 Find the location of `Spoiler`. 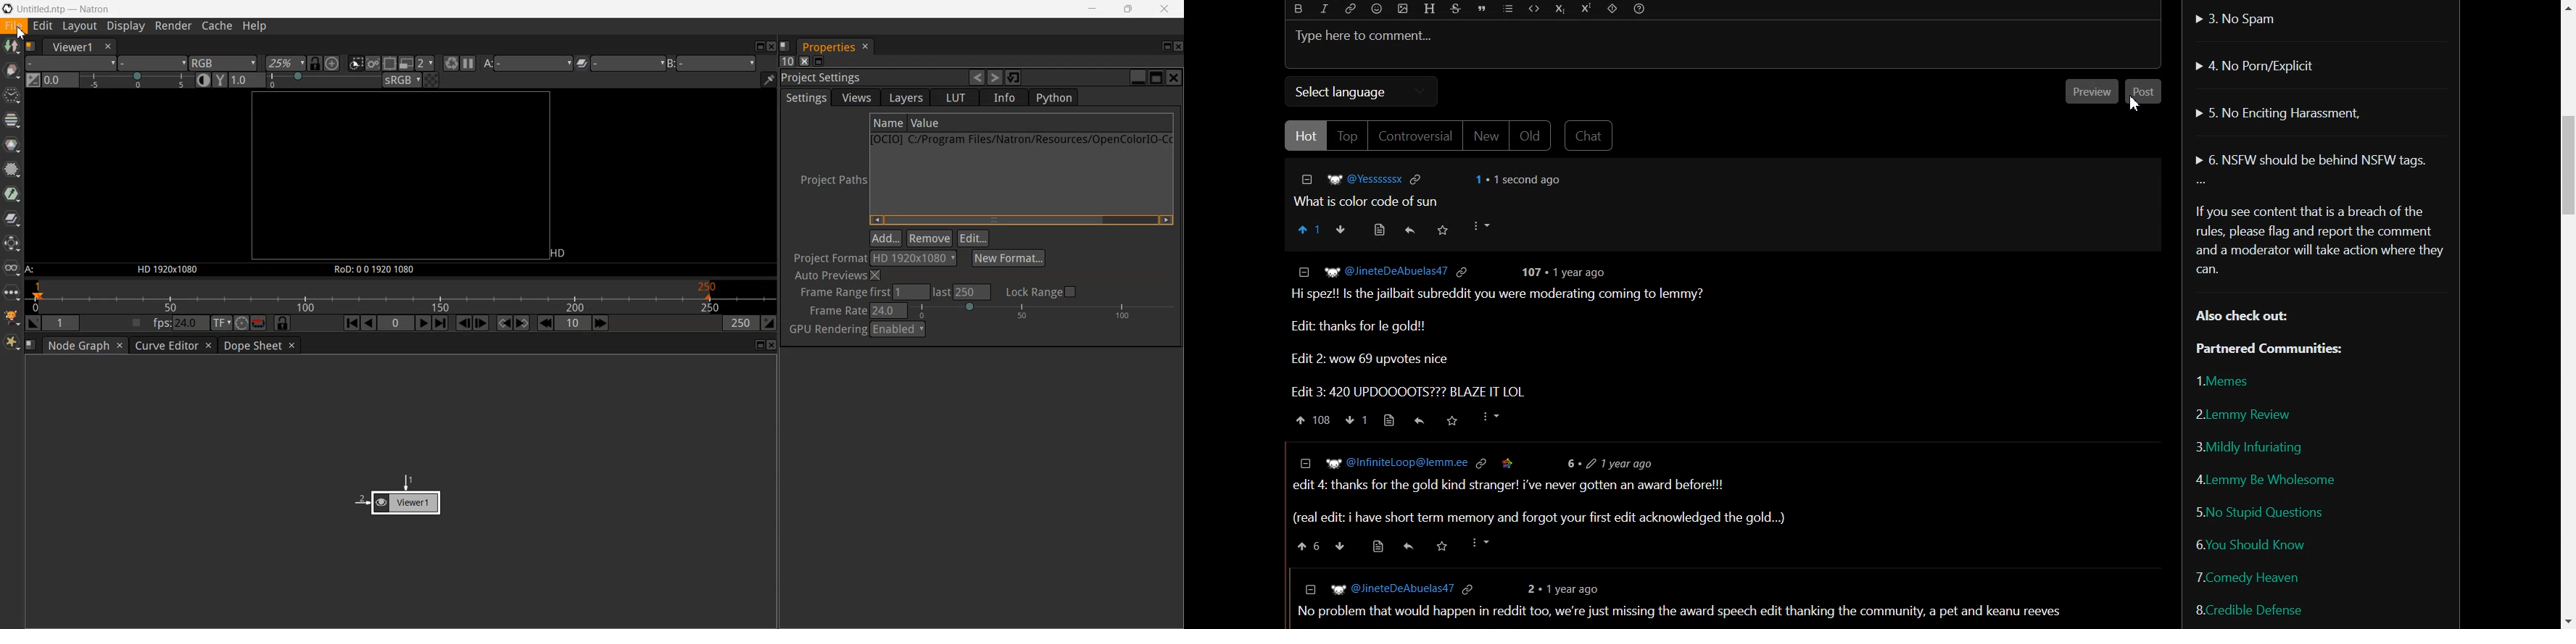

Spoiler is located at coordinates (1612, 9).